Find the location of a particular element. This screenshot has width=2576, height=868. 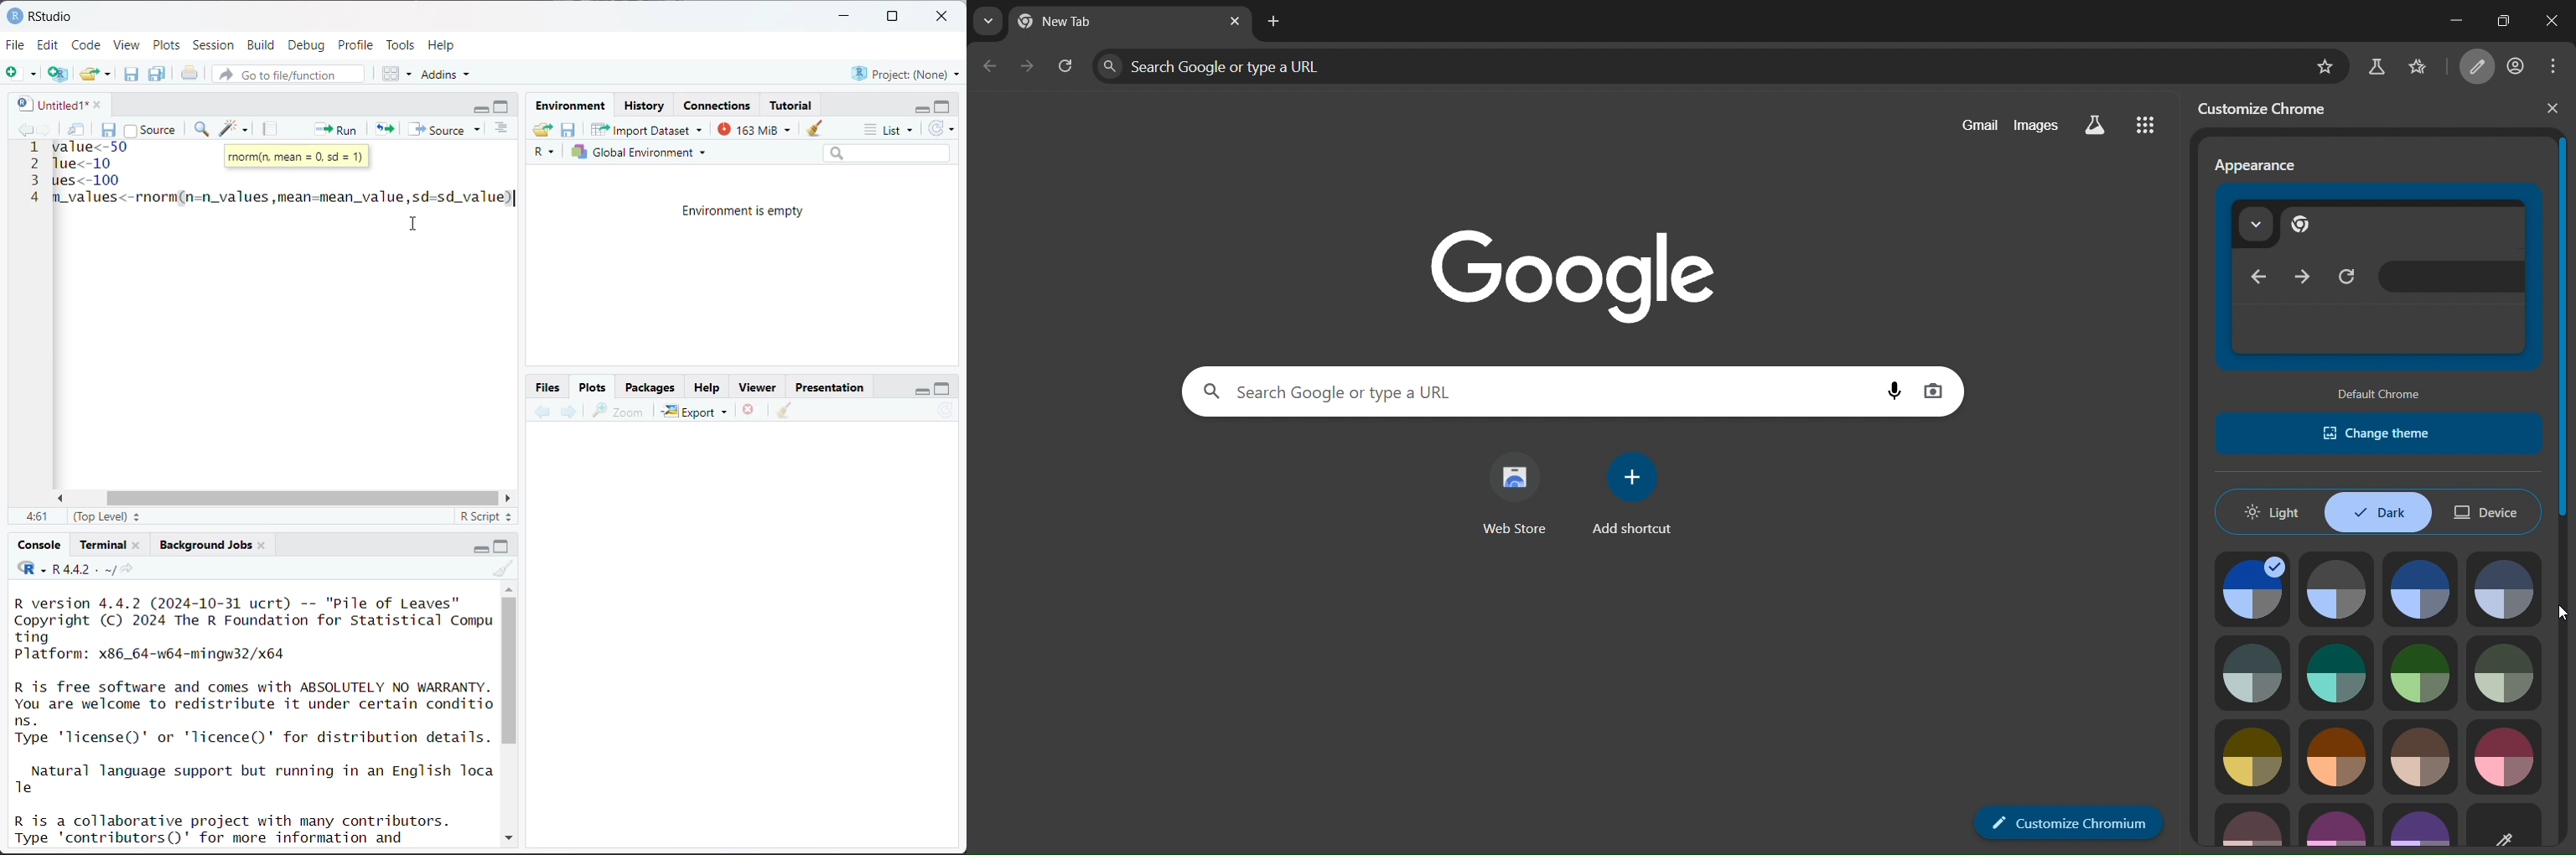

maximize is located at coordinates (504, 106).